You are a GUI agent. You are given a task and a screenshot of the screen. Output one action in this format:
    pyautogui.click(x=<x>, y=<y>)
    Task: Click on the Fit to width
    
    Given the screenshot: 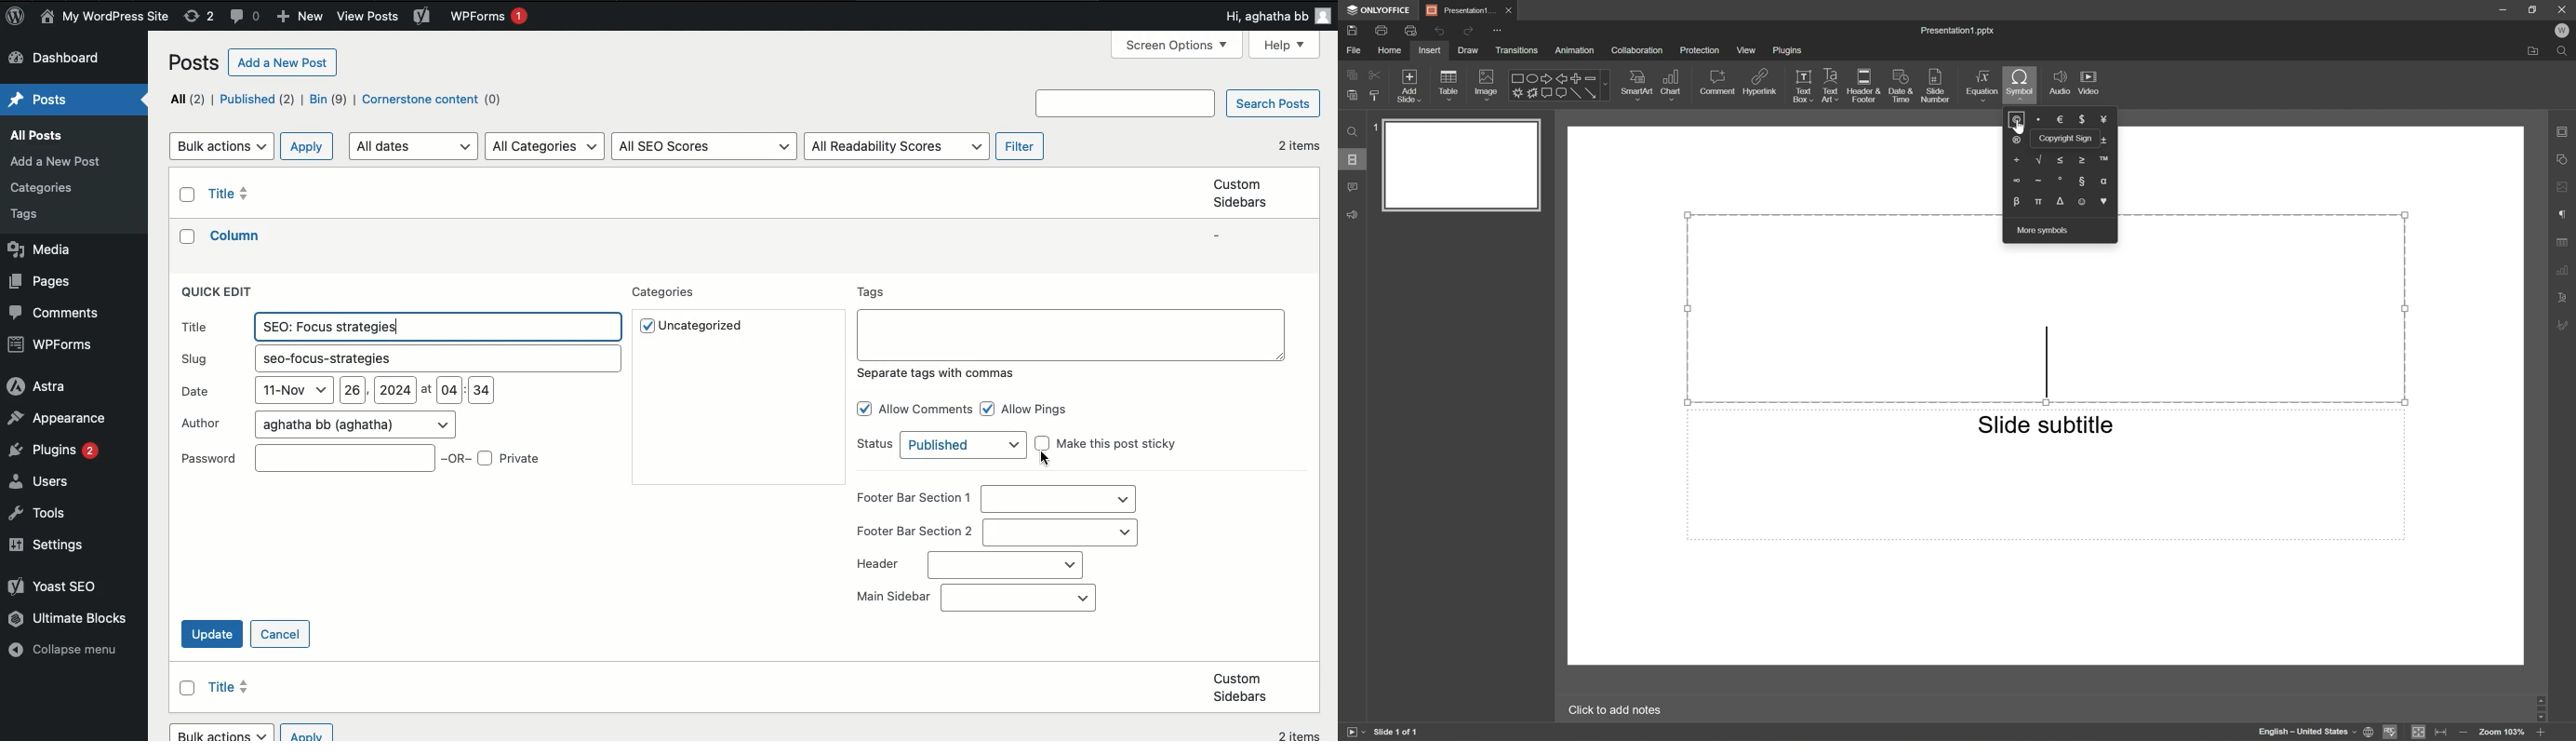 What is the action you would take?
    pyautogui.click(x=2443, y=731)
    